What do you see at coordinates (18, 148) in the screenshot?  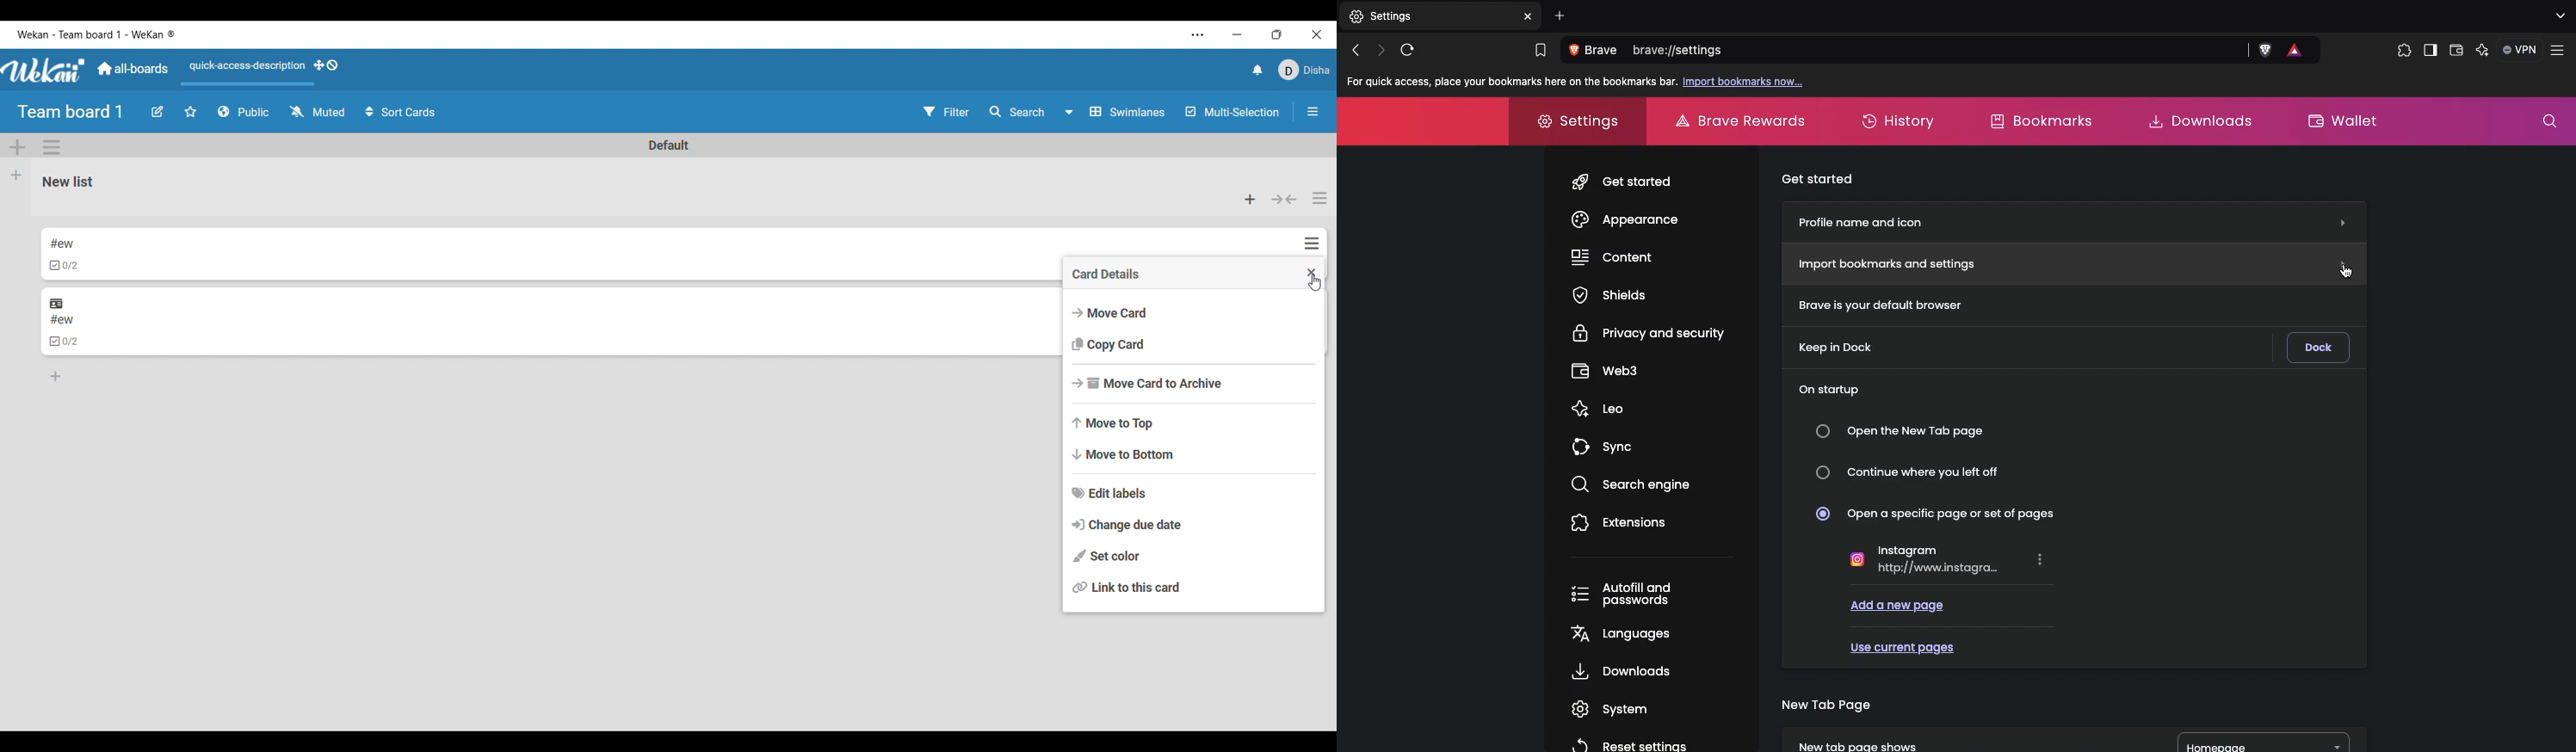 I see `Add Swimlane` at bounding box center [18, 148].